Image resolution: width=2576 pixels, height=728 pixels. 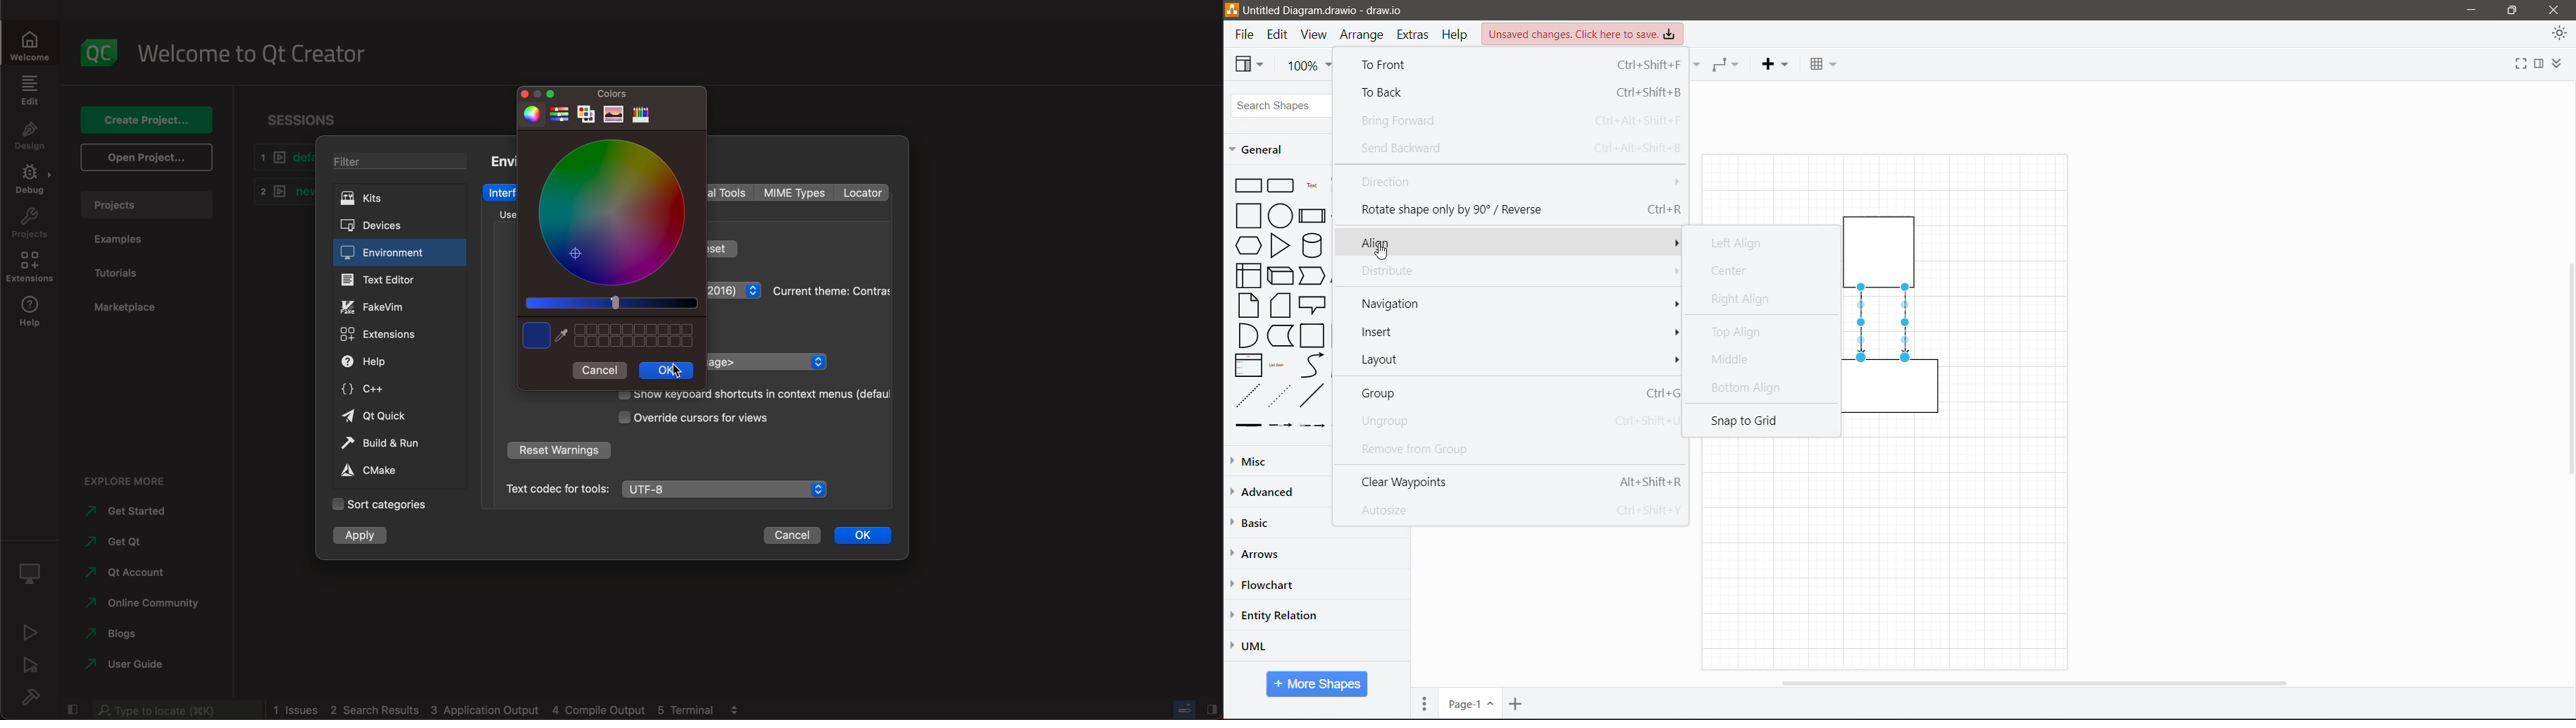 What do you see at coordinates (613, 212) in the screenshot?
I see `color wheel` at bounding box center [613, 212].